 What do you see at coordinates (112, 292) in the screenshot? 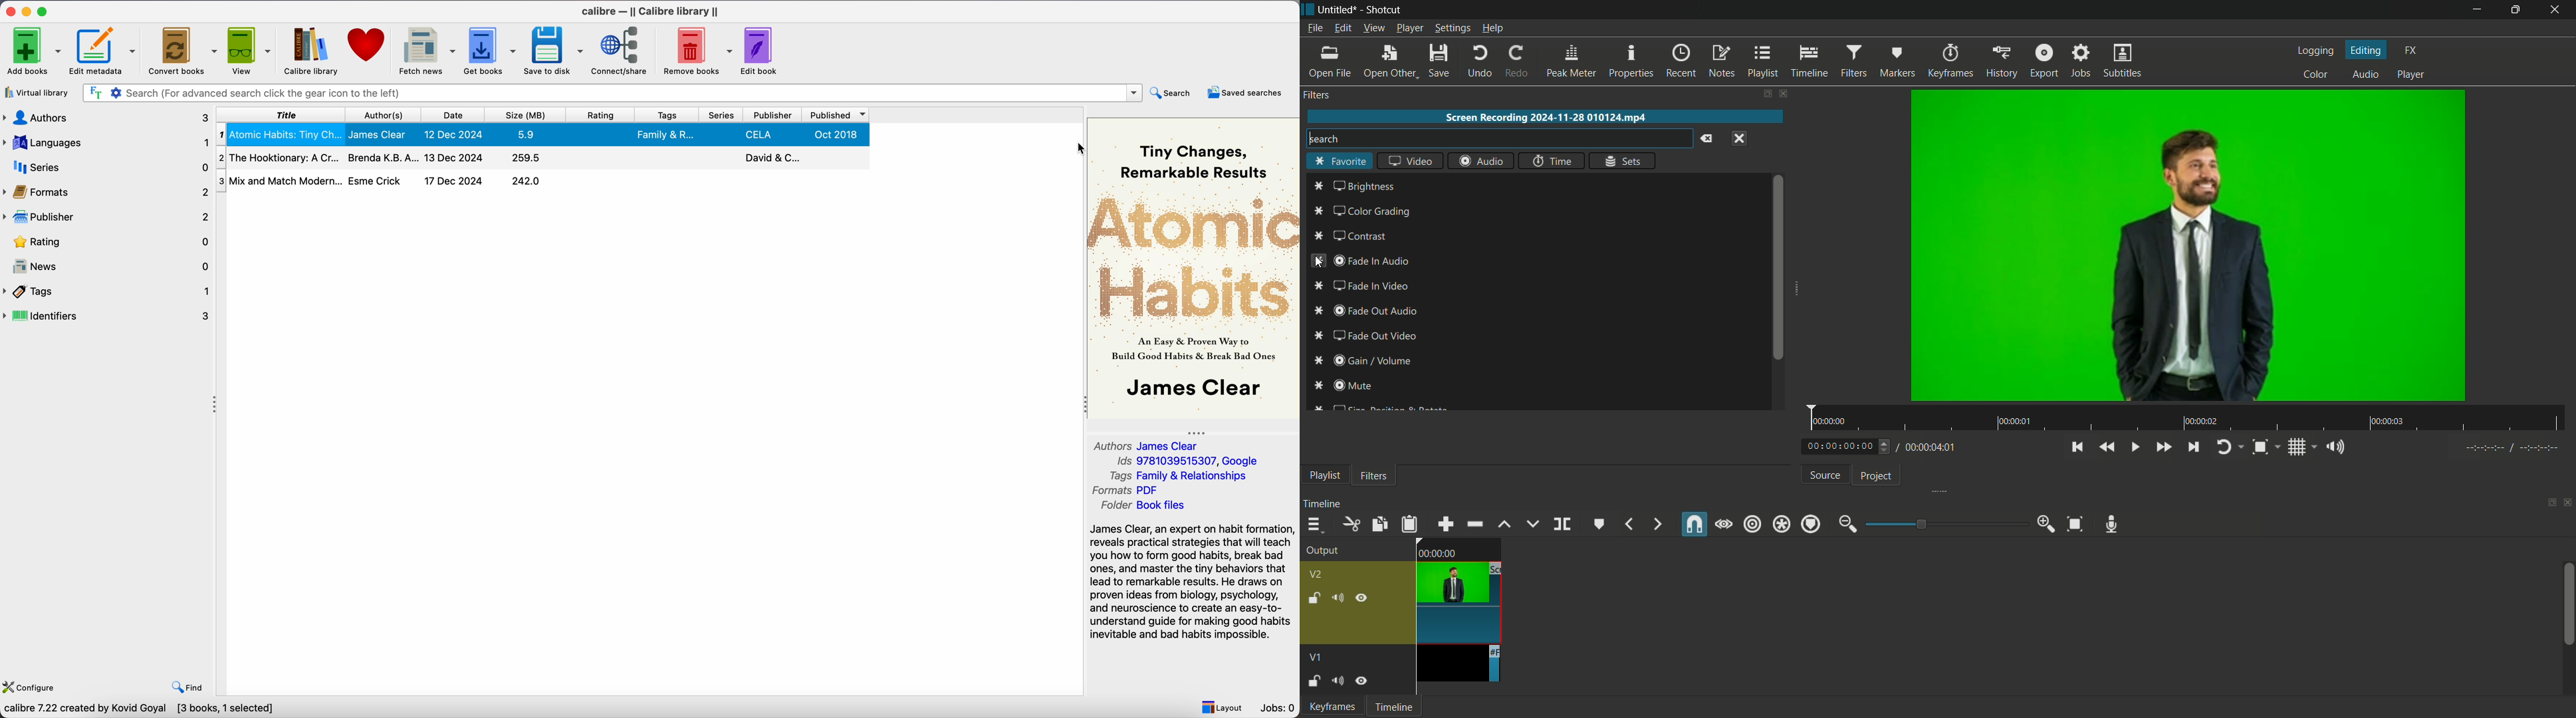
I see `tags` at bounding box center [112, 292].